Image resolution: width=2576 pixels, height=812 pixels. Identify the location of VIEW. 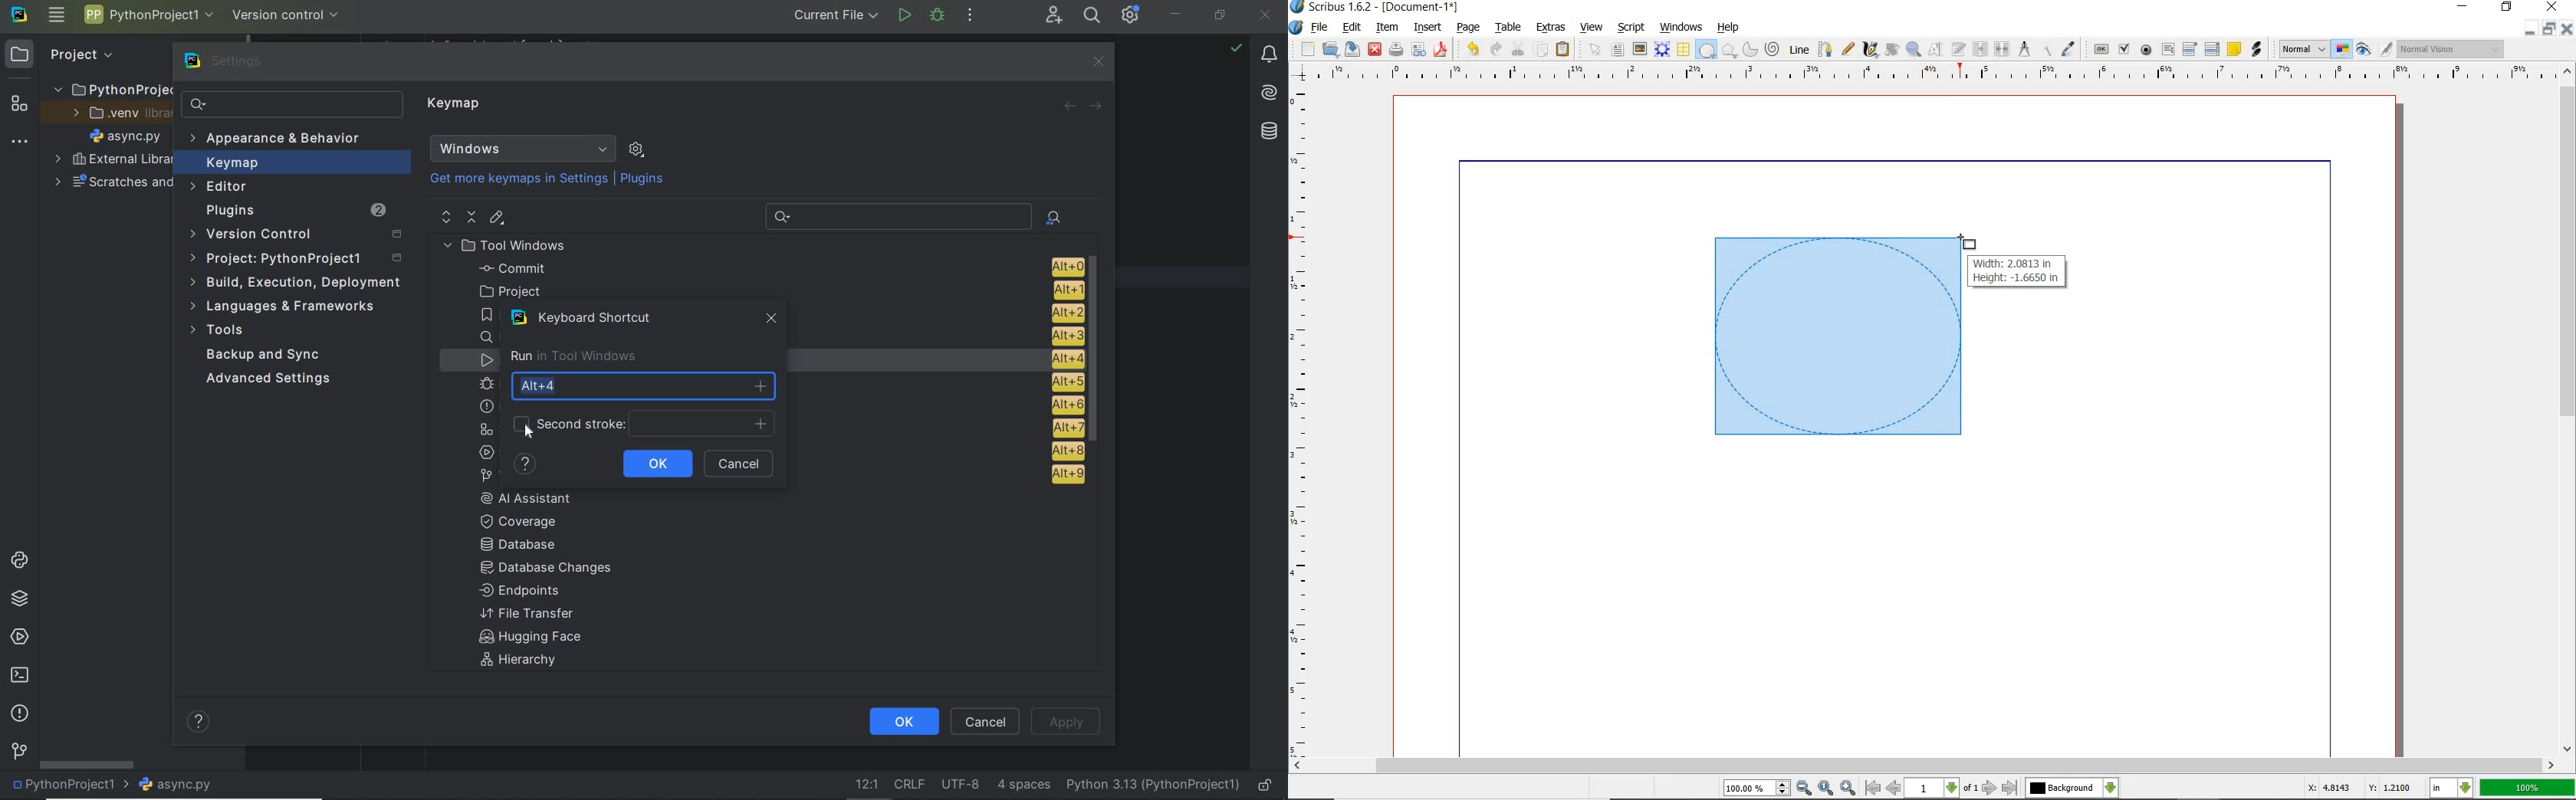
(1592, 26).